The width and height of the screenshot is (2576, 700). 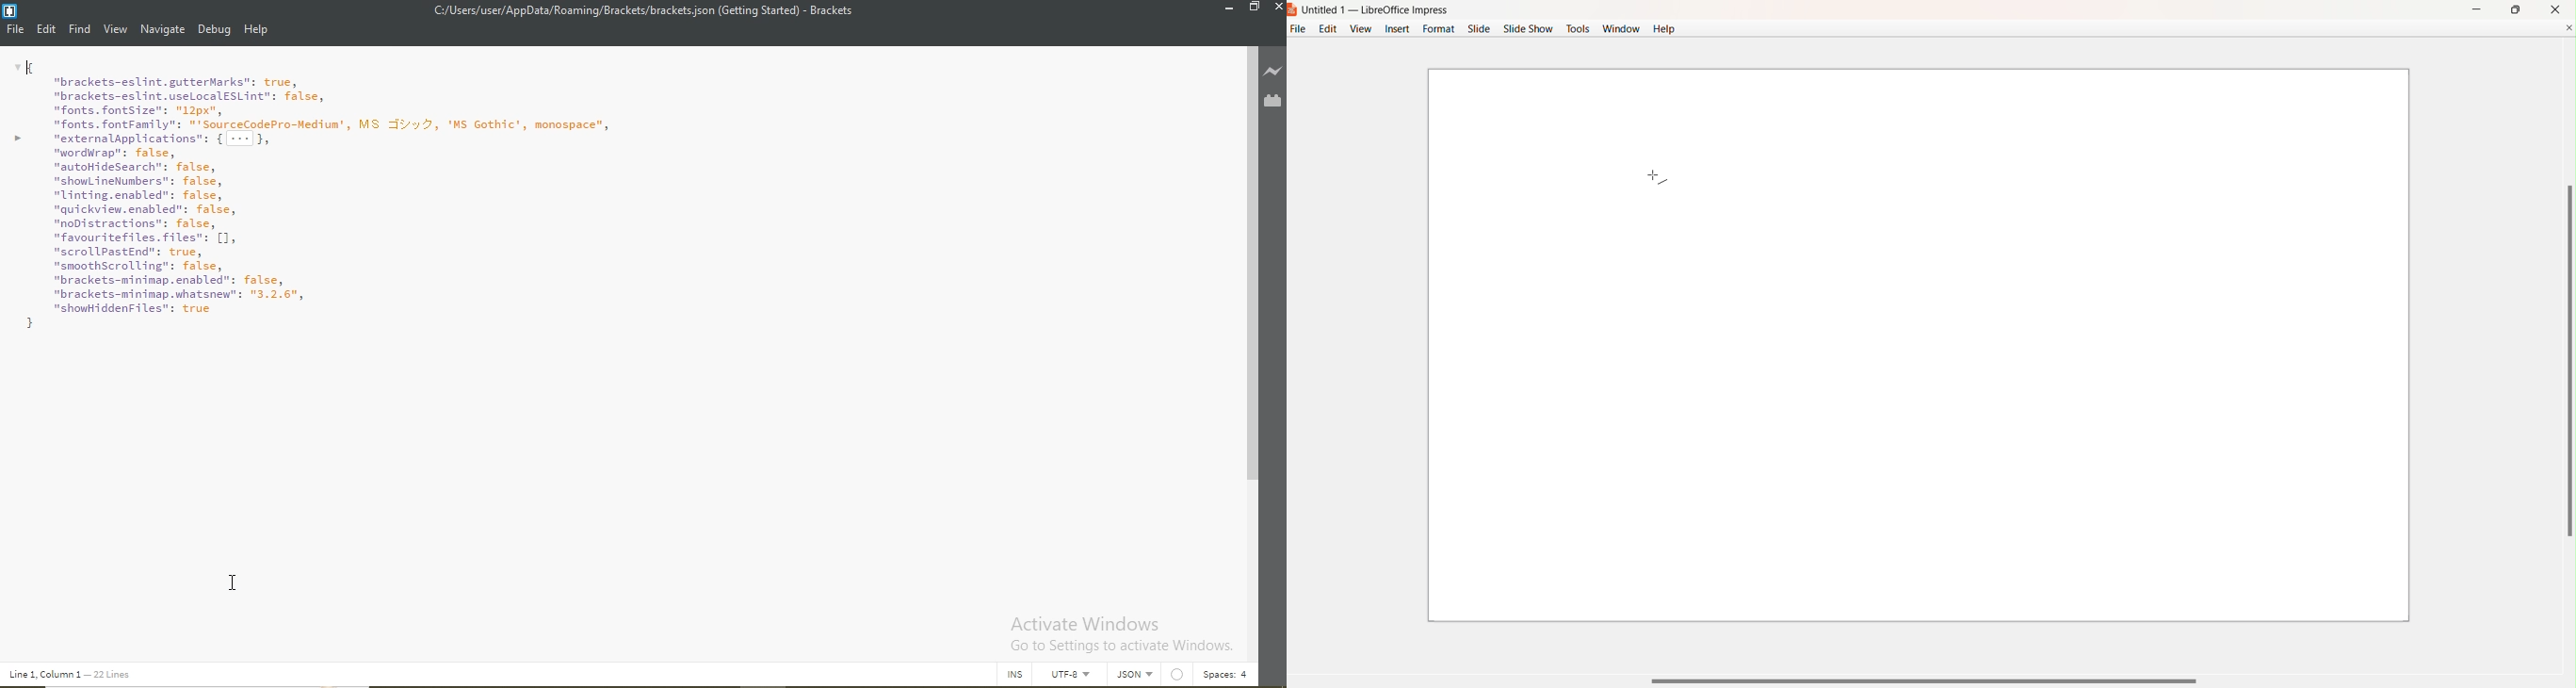 What do you see at coordinates (1016, 675) in the screenshot?
I see `INS` at bounding box center [1016, 675].